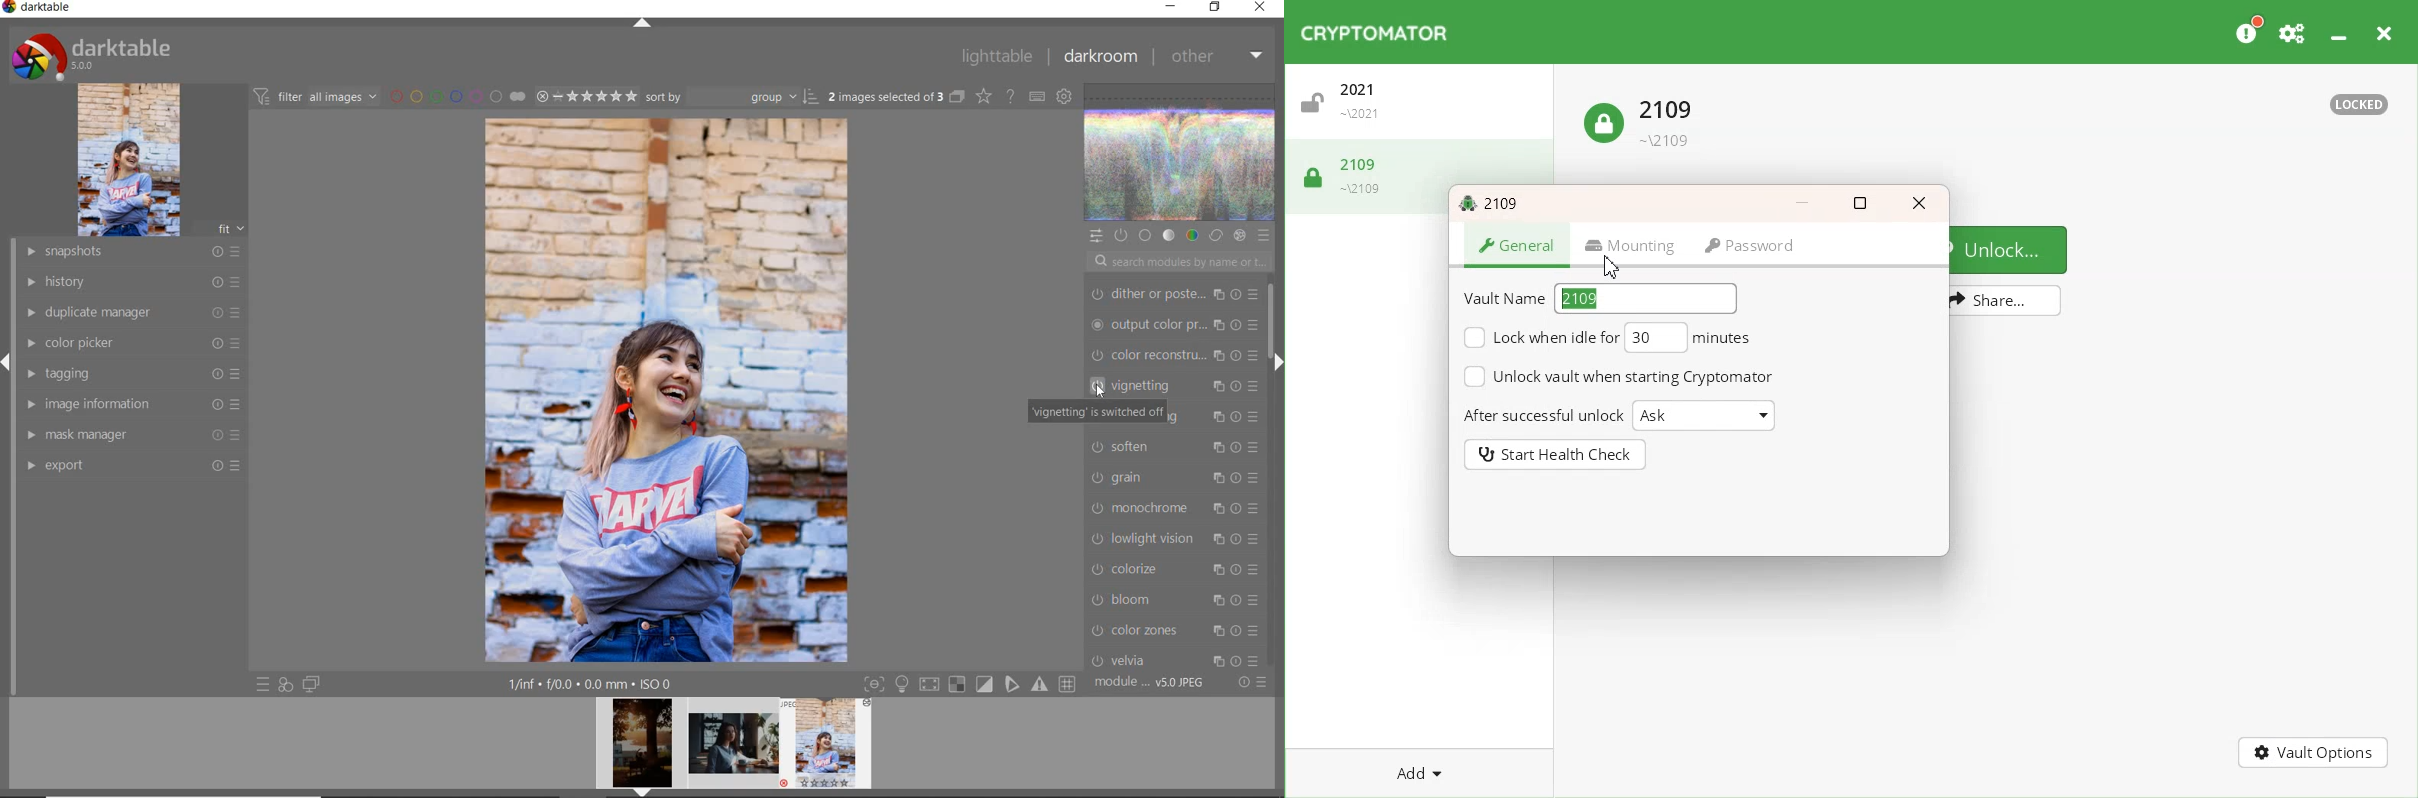  Describe the element at coordinates (886, 94) in the screenshot. I see `SELECTED IMAGES` at that location.